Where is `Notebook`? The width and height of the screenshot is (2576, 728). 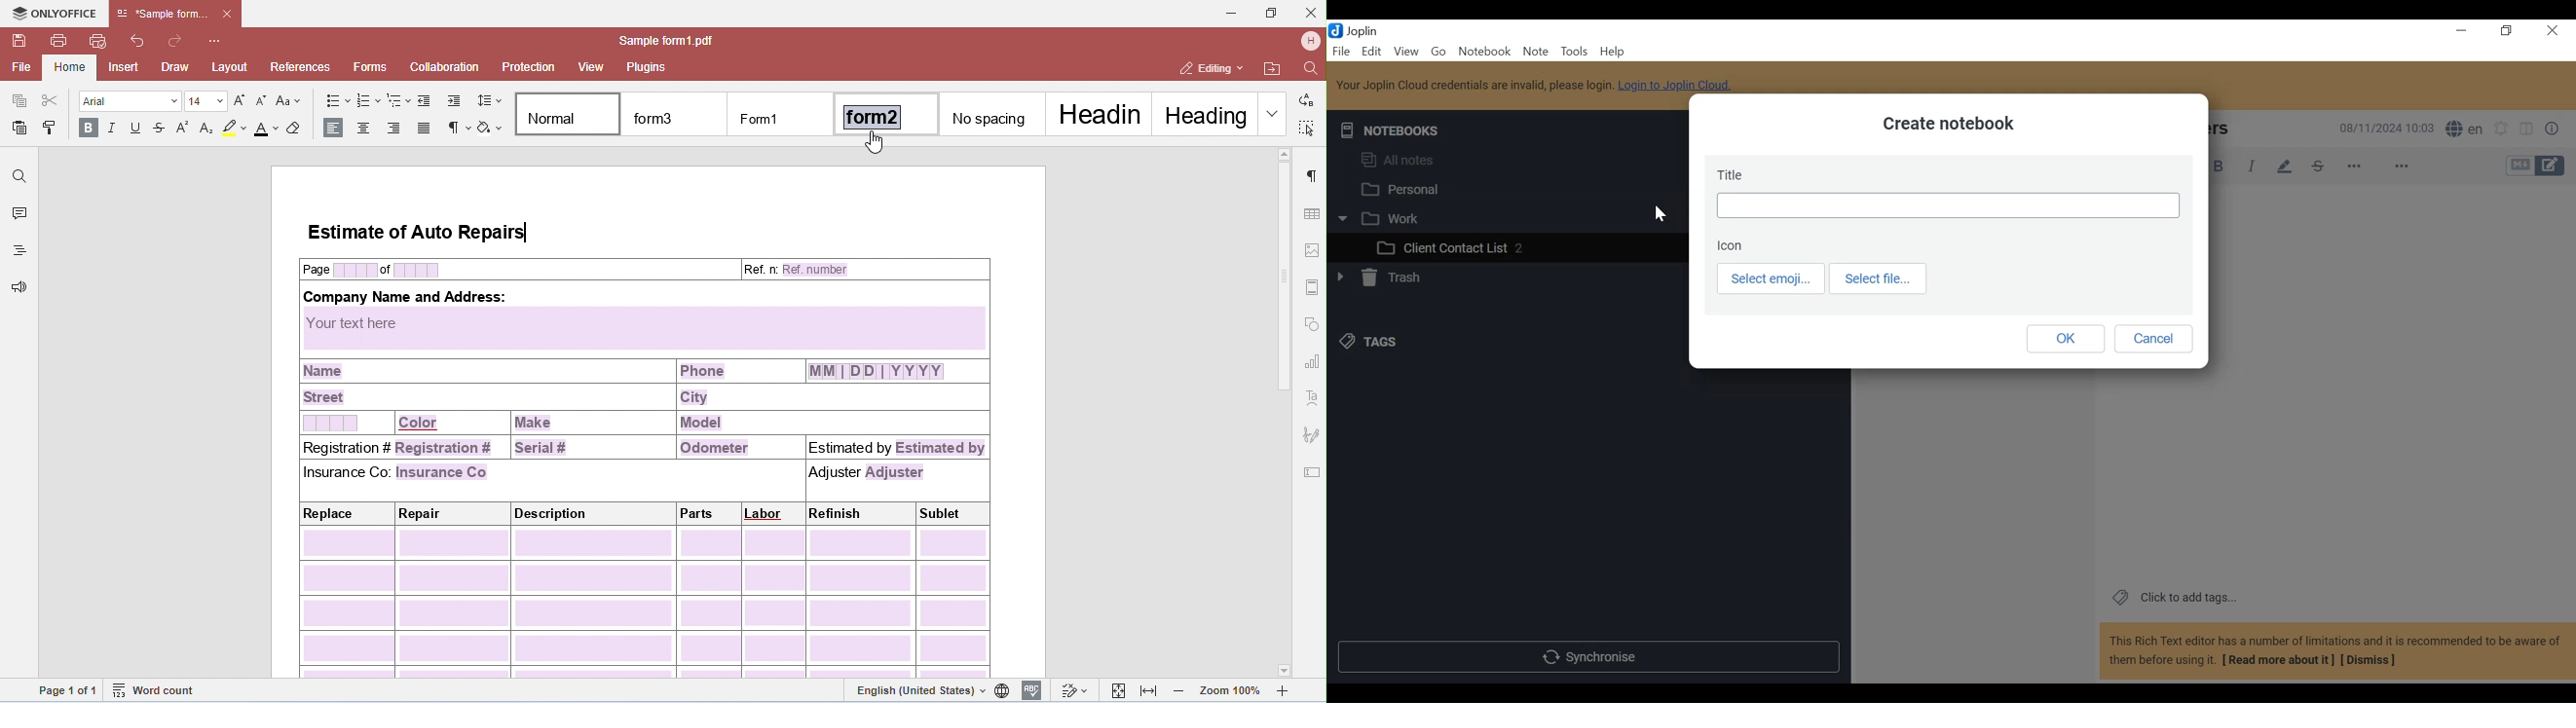 Notebook is located at coordinates (1484, 52).